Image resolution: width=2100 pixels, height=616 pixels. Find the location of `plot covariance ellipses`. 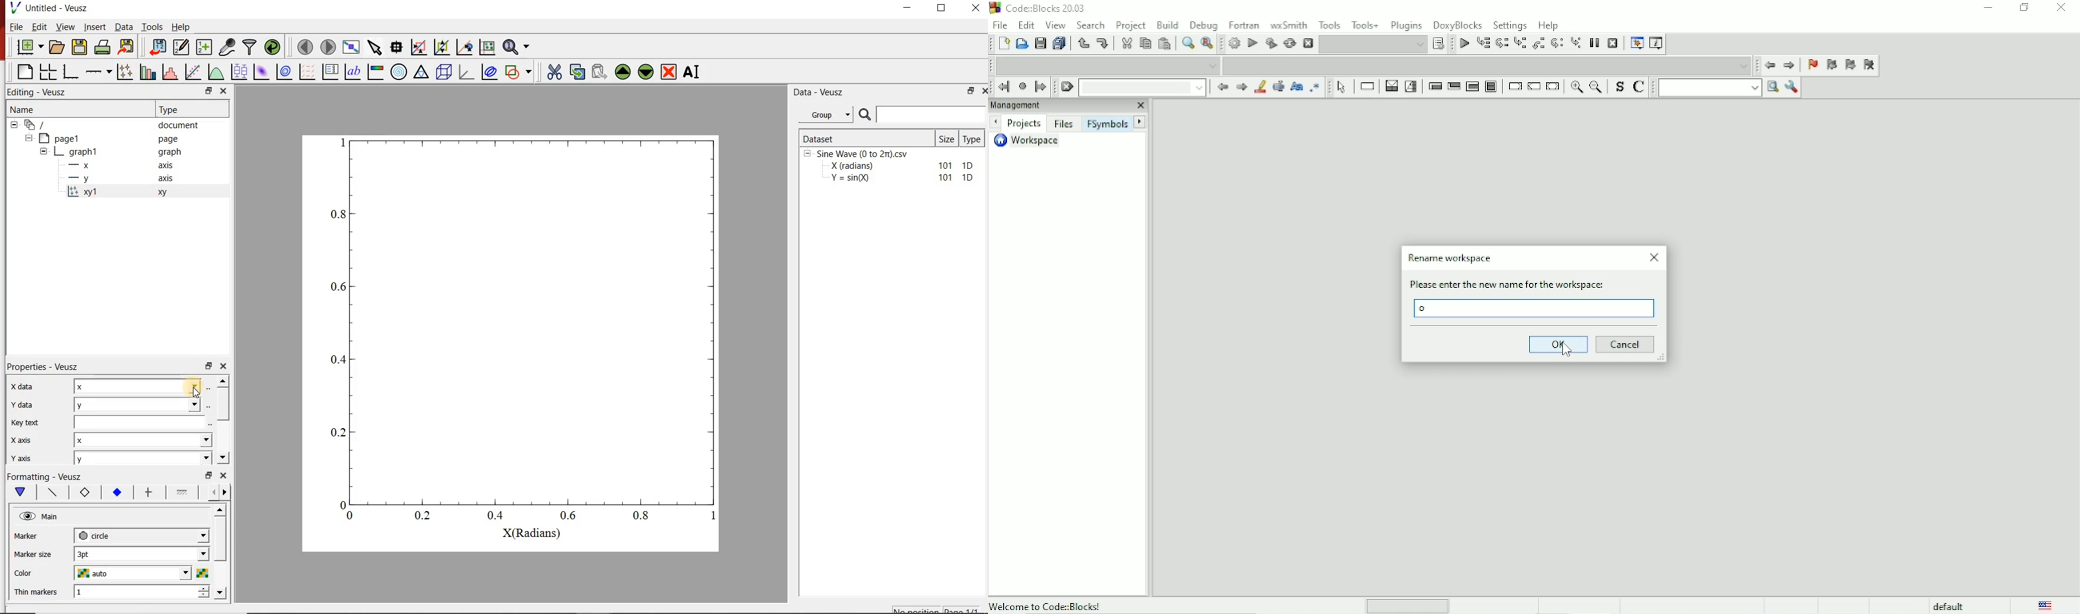

plot covariance ellipses is located at coordinates (489, 71).